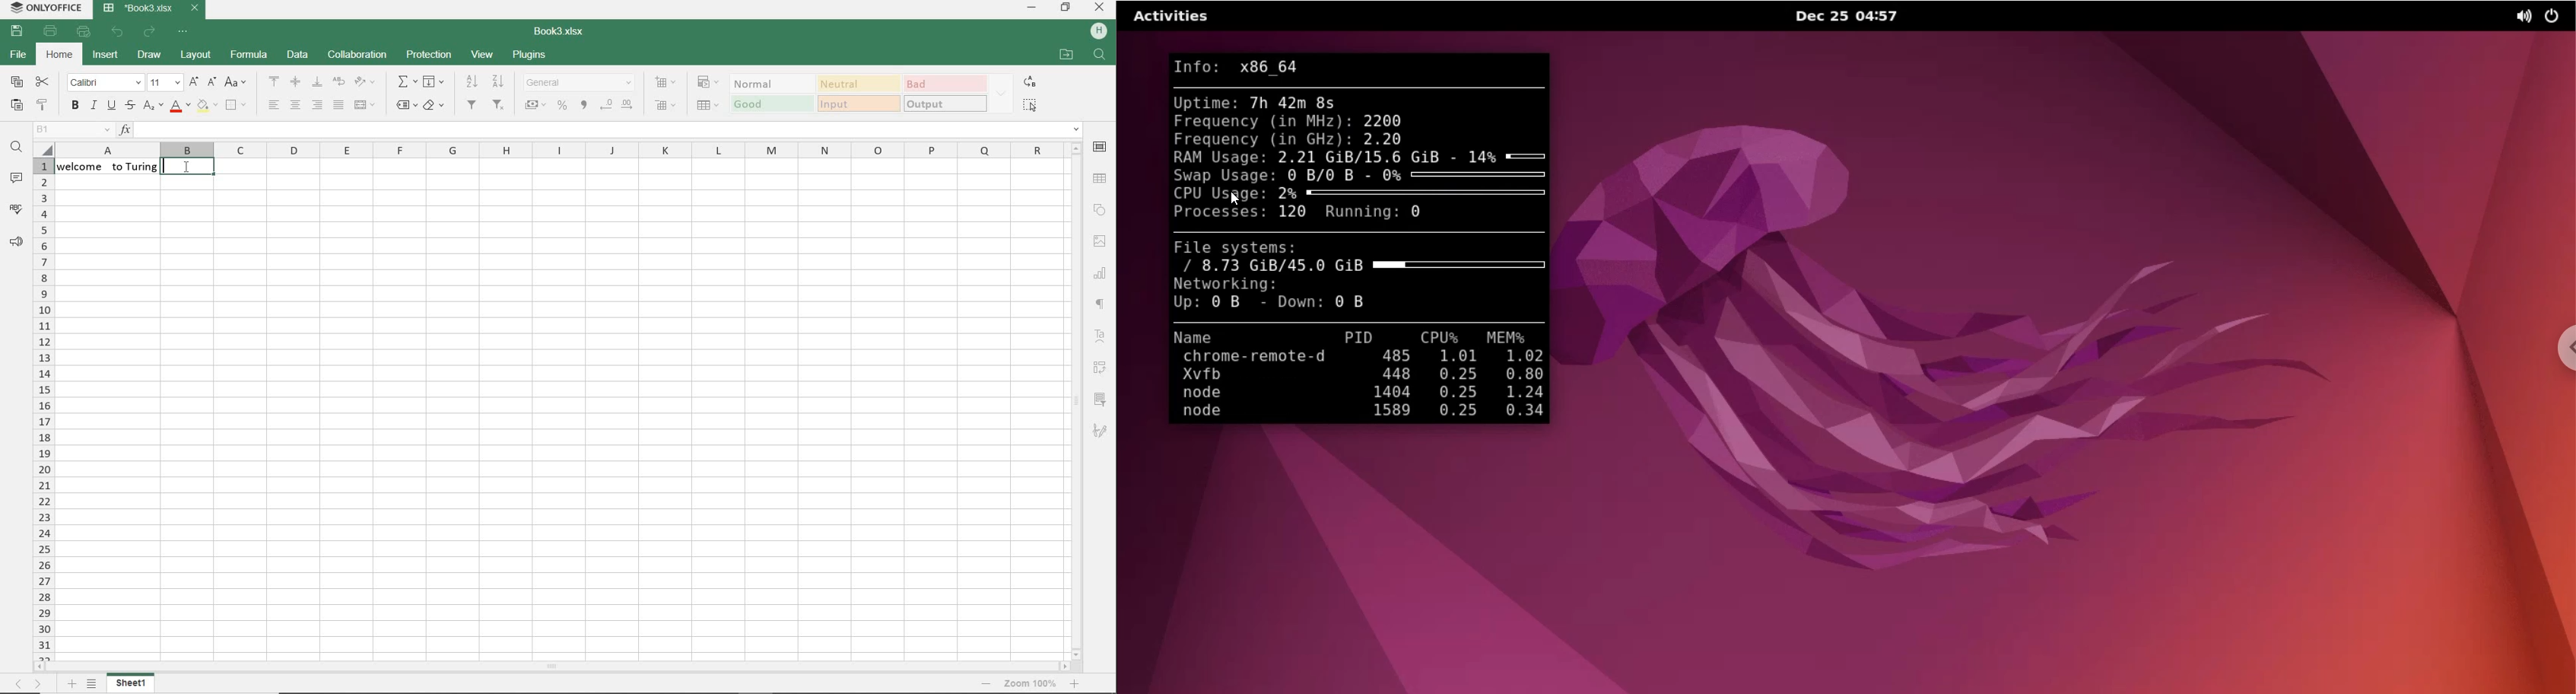 This screenshot has height=700, width=2576. Describe the element at coordinates (858, 83) in the screenshot. I see `Neutral` at that location.